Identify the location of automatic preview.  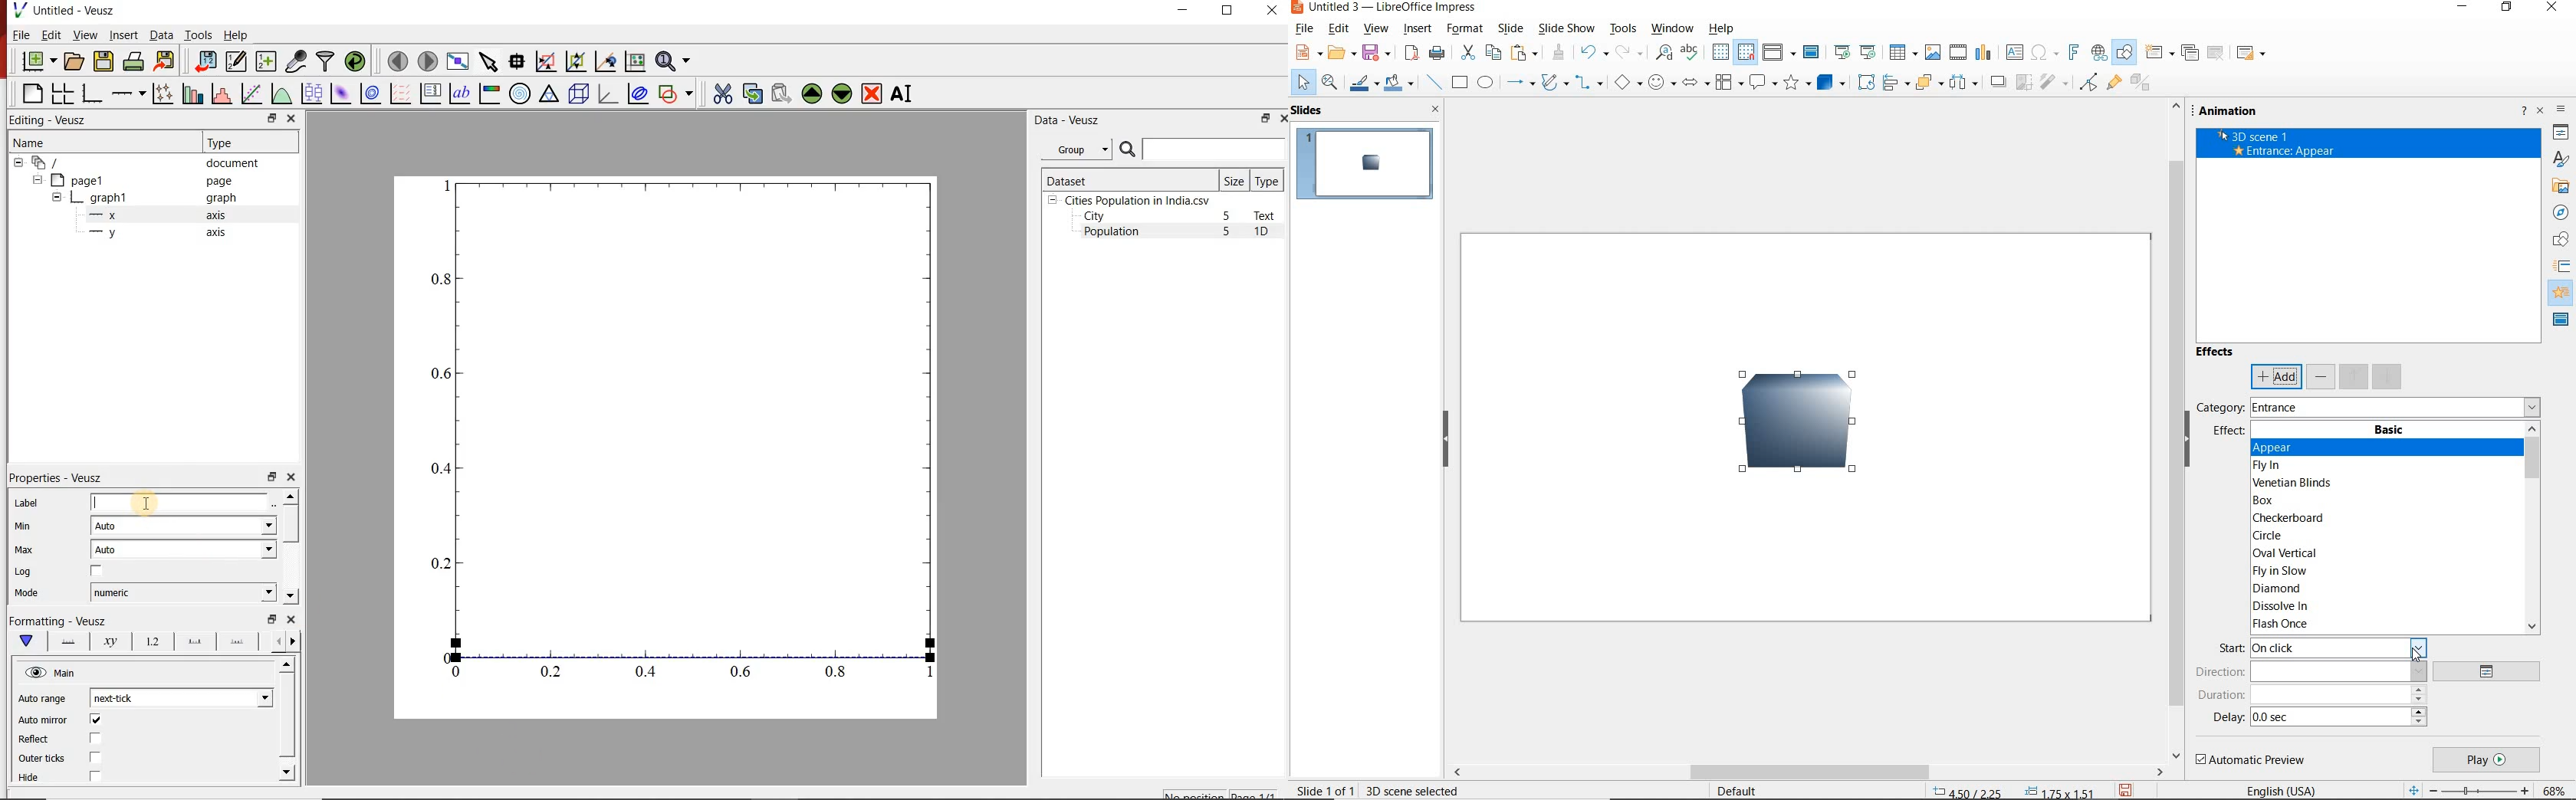
(2252, 760).